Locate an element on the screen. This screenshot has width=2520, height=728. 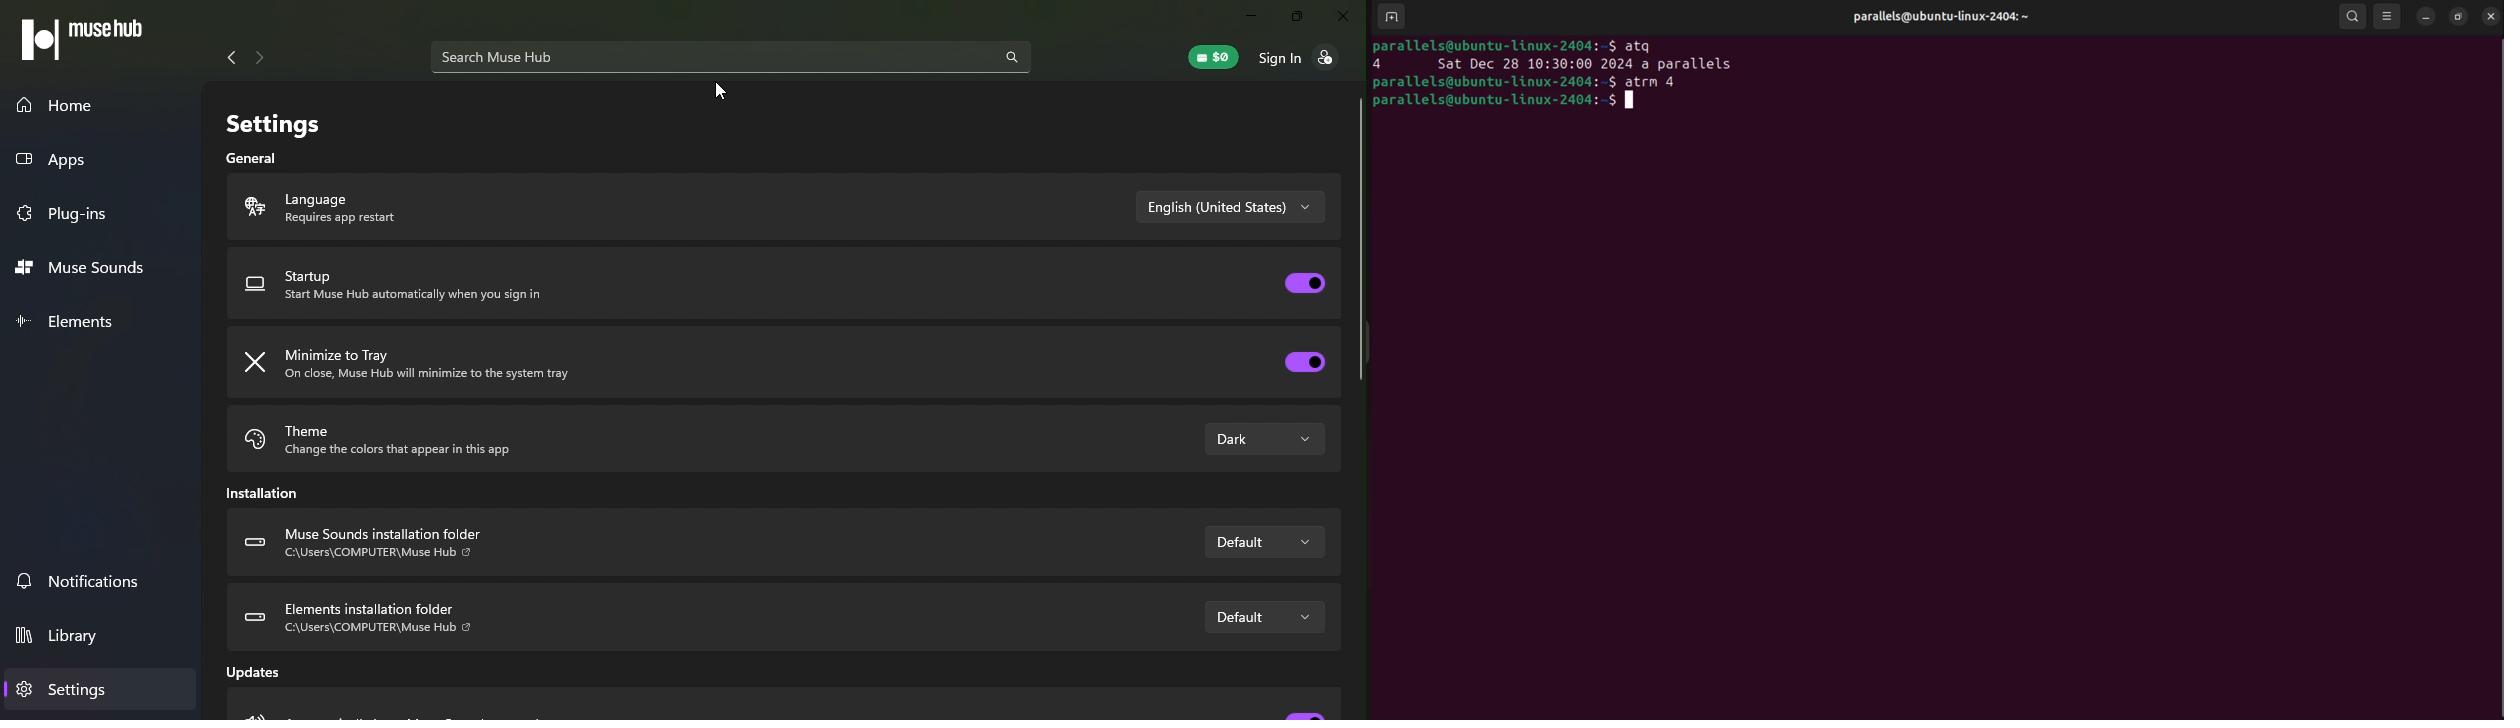
theme logo is located at coordinates (254, 443).